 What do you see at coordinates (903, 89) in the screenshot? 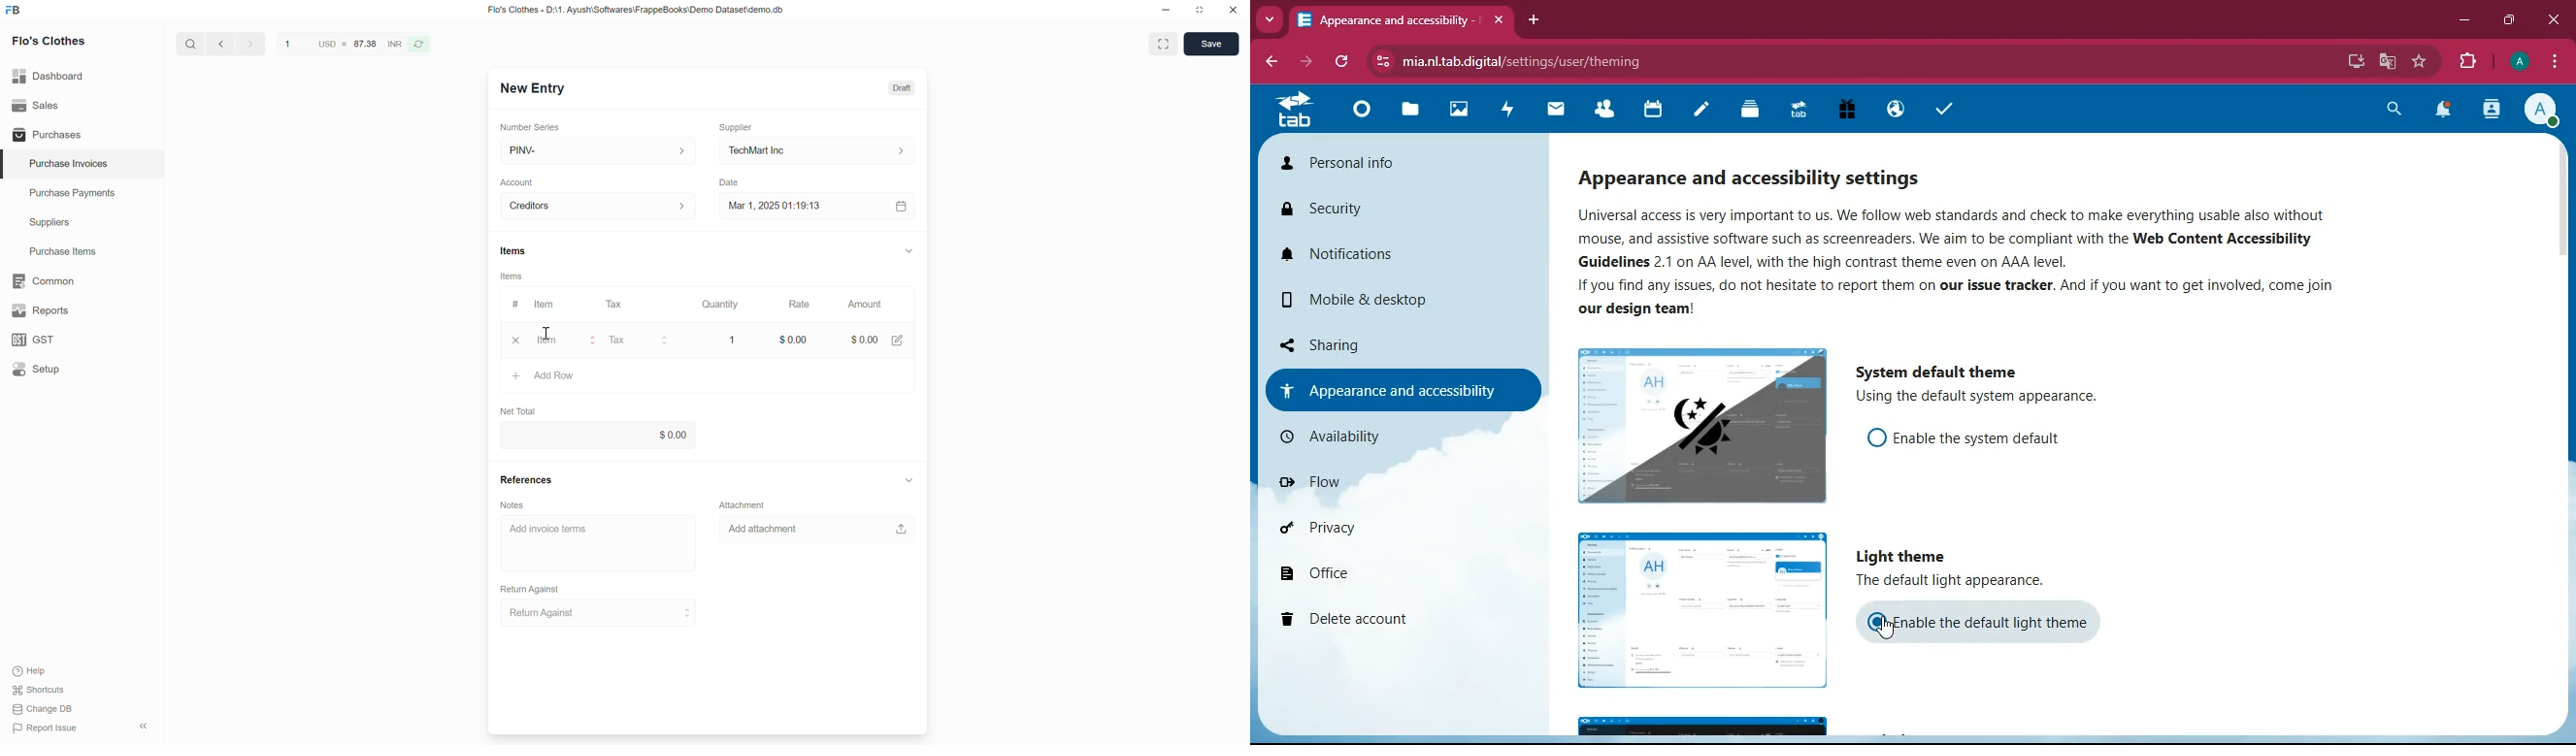
I see `Draft` at bounding box center [903, 89].